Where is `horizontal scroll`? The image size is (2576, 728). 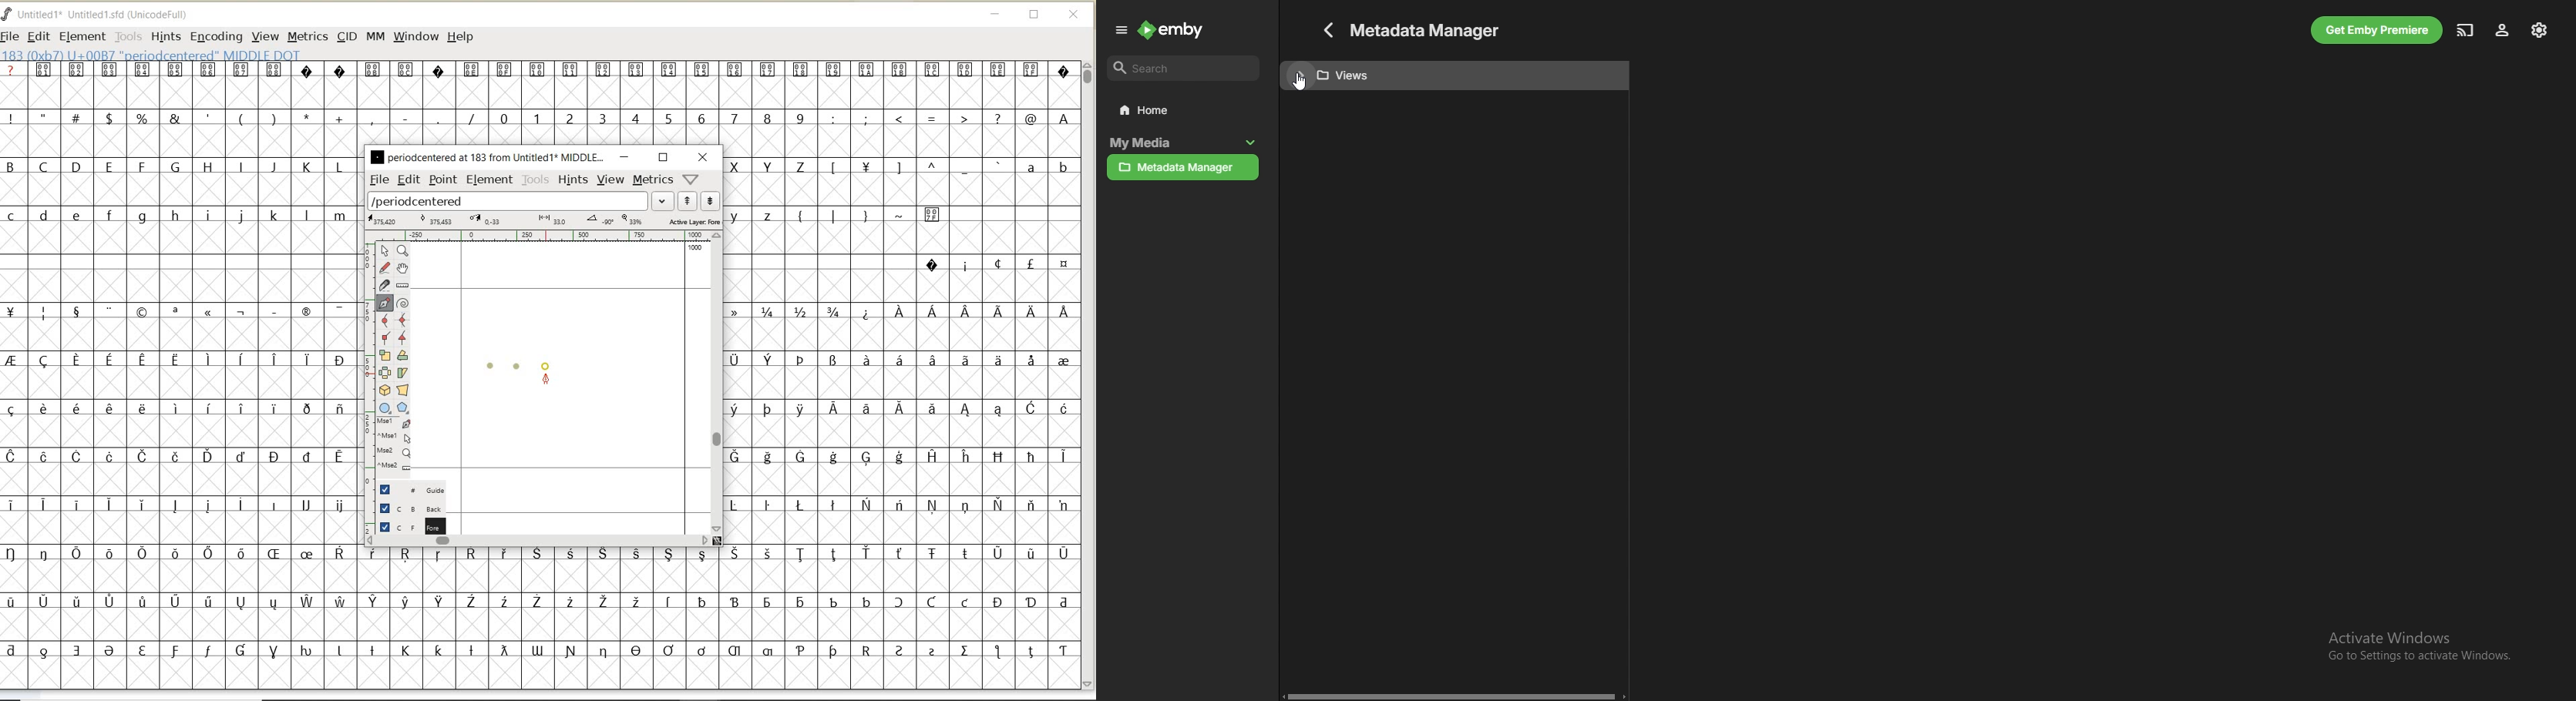
horizontal scroll is located at coordinates (1452, 696).